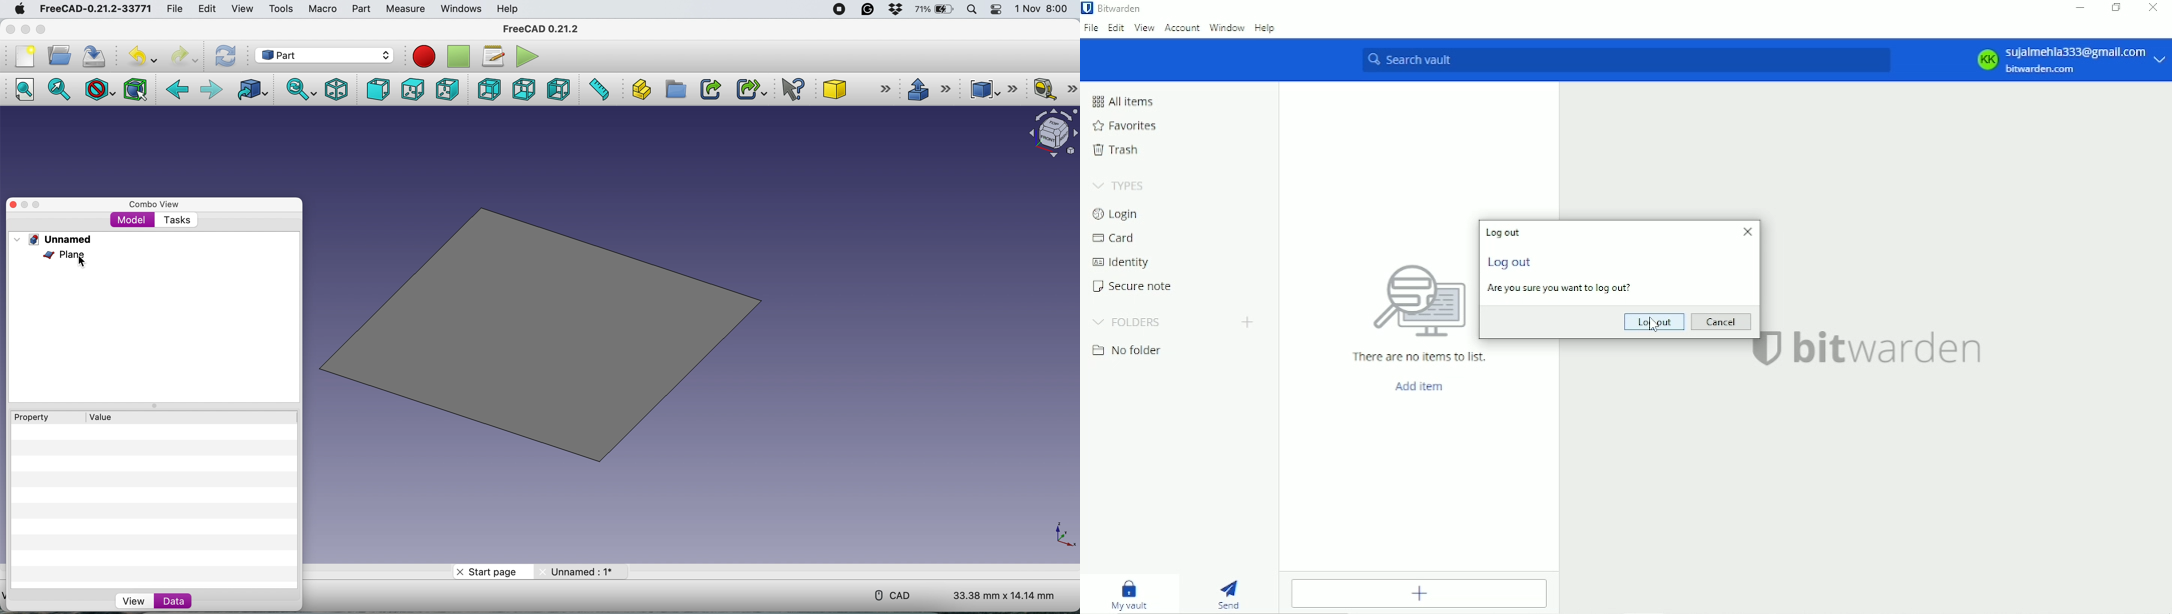 The height and width of the screenshot is (616, 2184). Describe the element at coordinates (1654, 326) in the screenshot. I see `cursor` at that location.